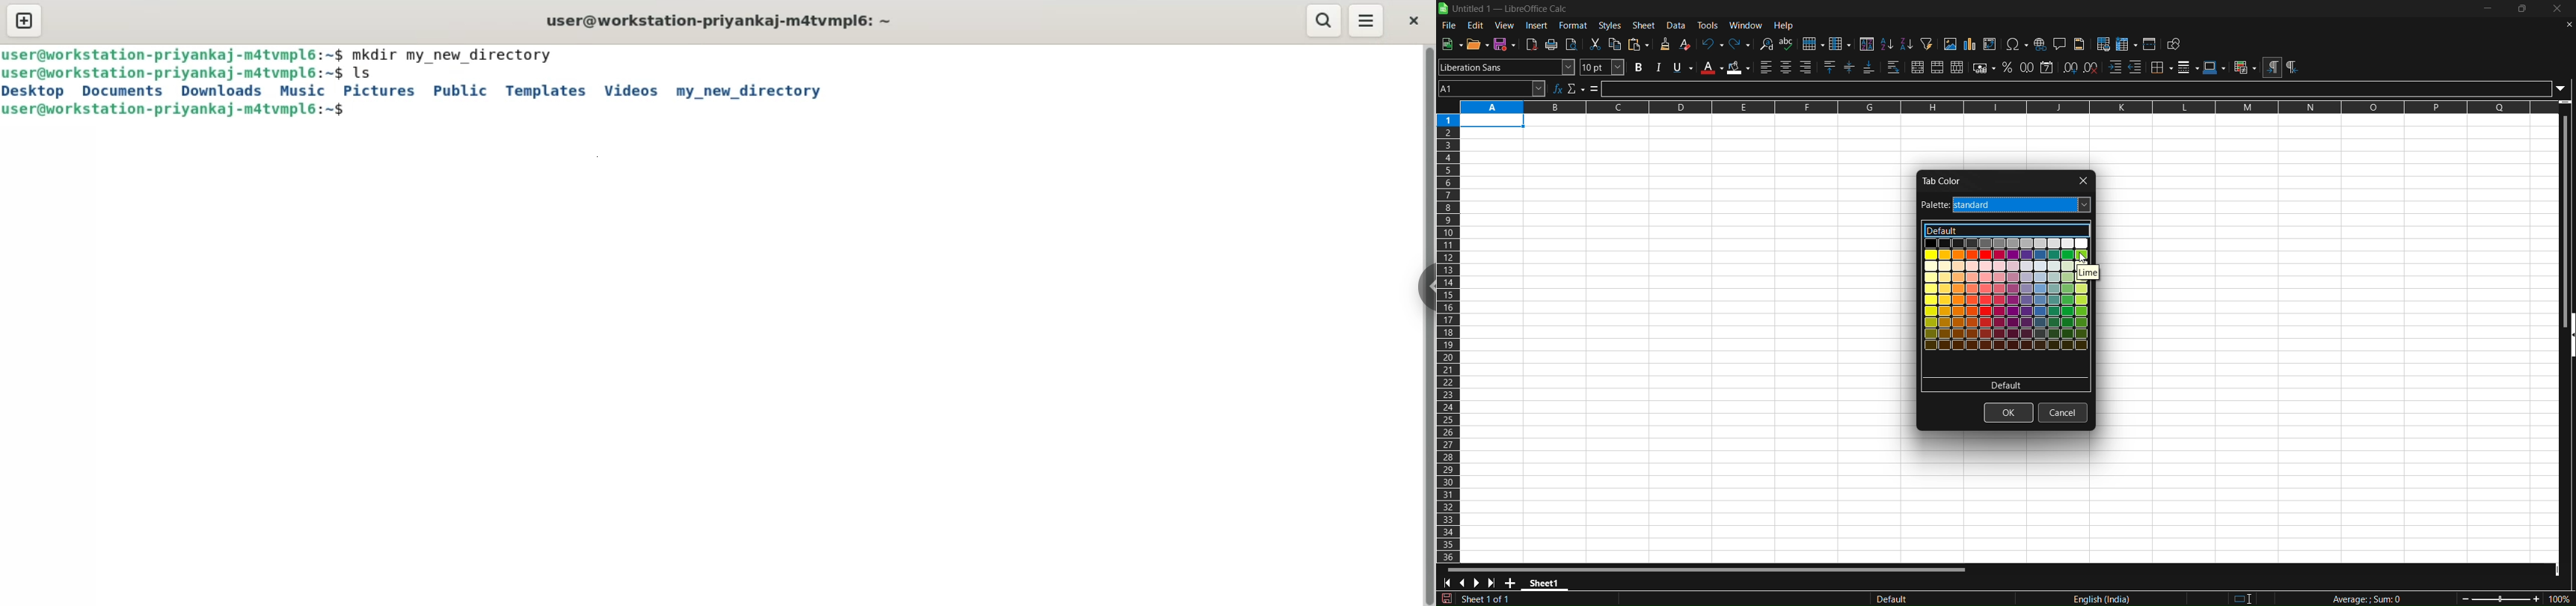 This screenshot has height=616, width=2576. I want to click on merge and center or unmerge cells depending on the current toggle state., so click(1918, 68).